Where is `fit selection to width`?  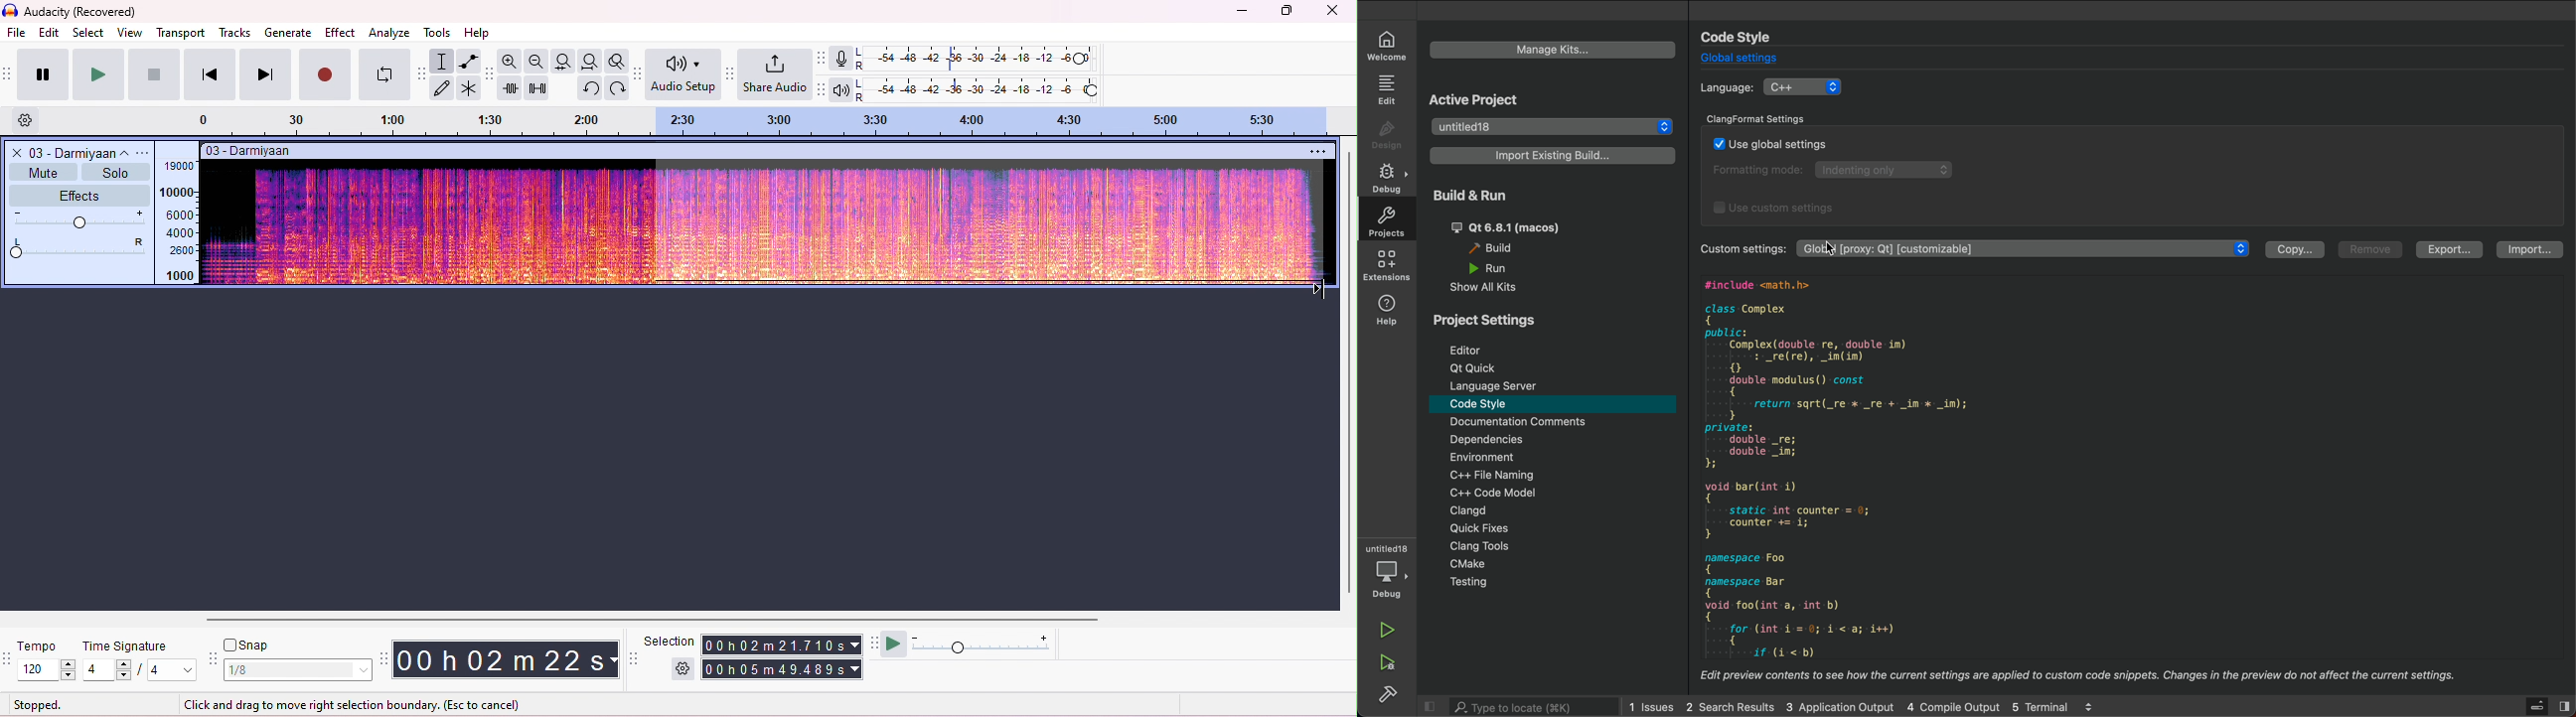 fit selection to width is located at coordinates (565, 62).